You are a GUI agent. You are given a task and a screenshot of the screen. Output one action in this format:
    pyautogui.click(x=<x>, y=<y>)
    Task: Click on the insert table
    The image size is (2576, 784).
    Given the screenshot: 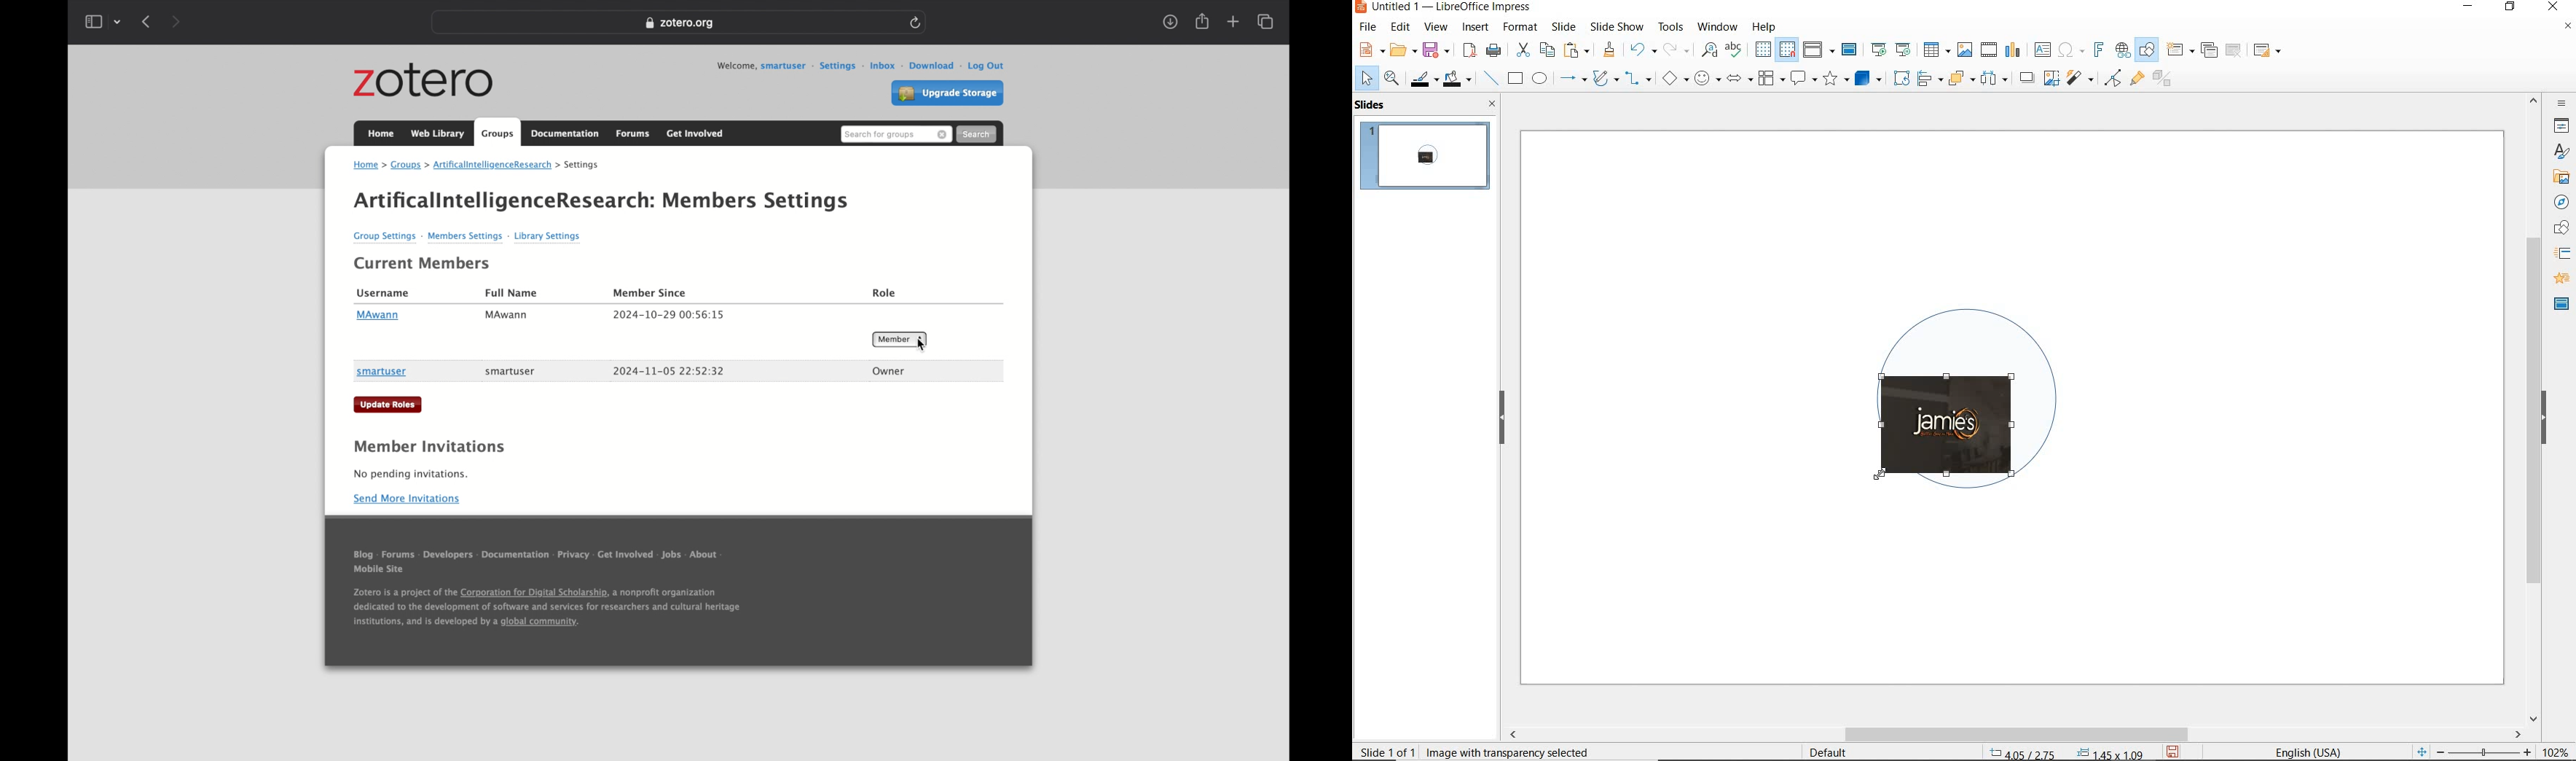 What is the action you would take?
    pyautogui.click(x=1935, y=50)
    